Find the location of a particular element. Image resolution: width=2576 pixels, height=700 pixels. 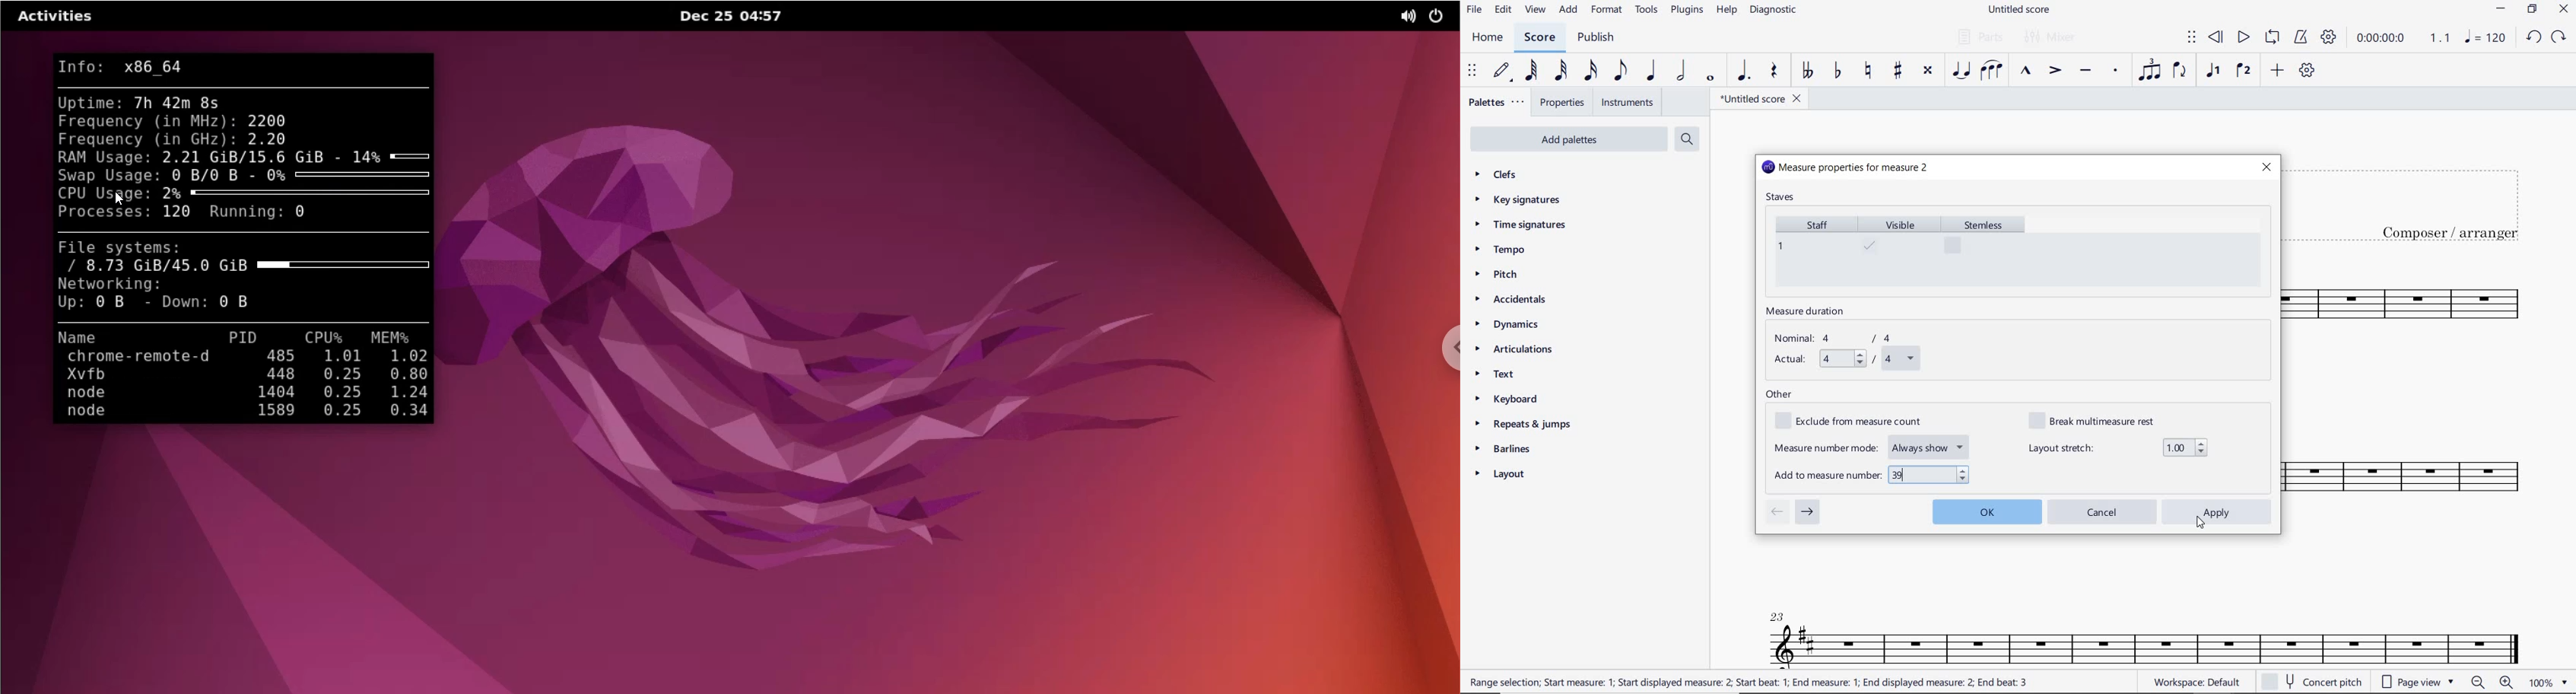

SEARCH PALETTES is located at coordinates (1689, 140).